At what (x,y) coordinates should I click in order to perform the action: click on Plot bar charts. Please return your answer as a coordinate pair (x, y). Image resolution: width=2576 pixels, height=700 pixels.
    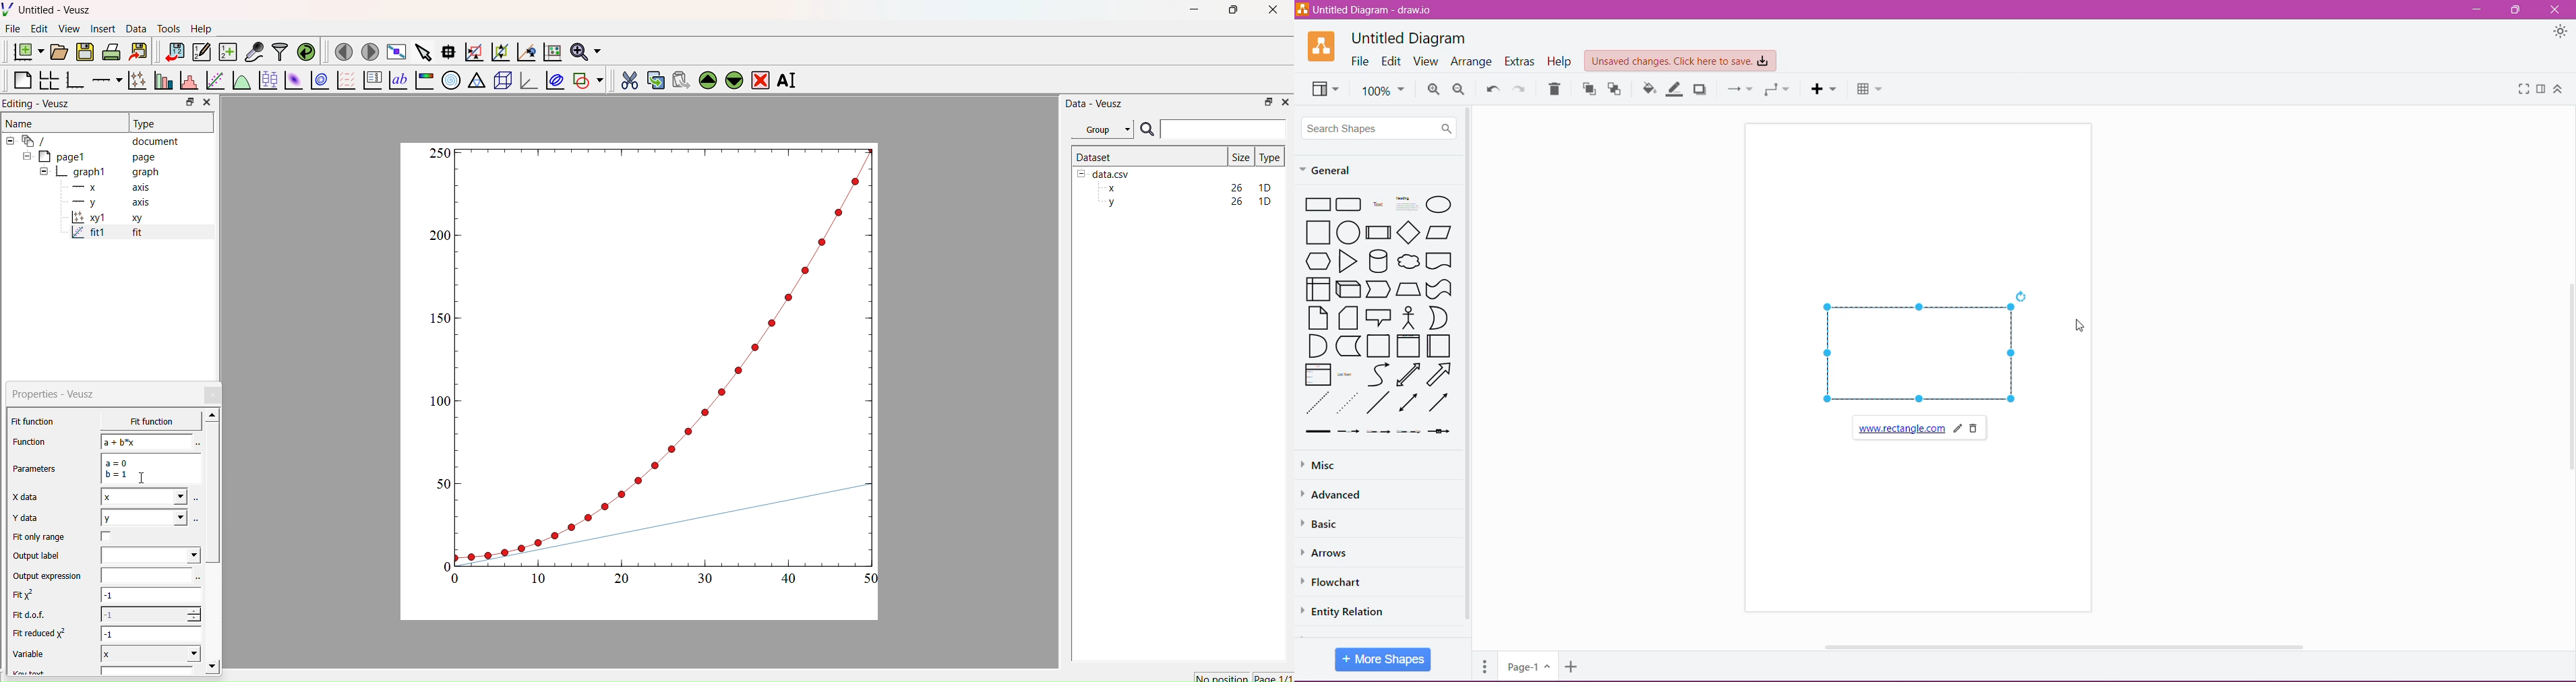
    Looking at the image, I should click on (162, 82).